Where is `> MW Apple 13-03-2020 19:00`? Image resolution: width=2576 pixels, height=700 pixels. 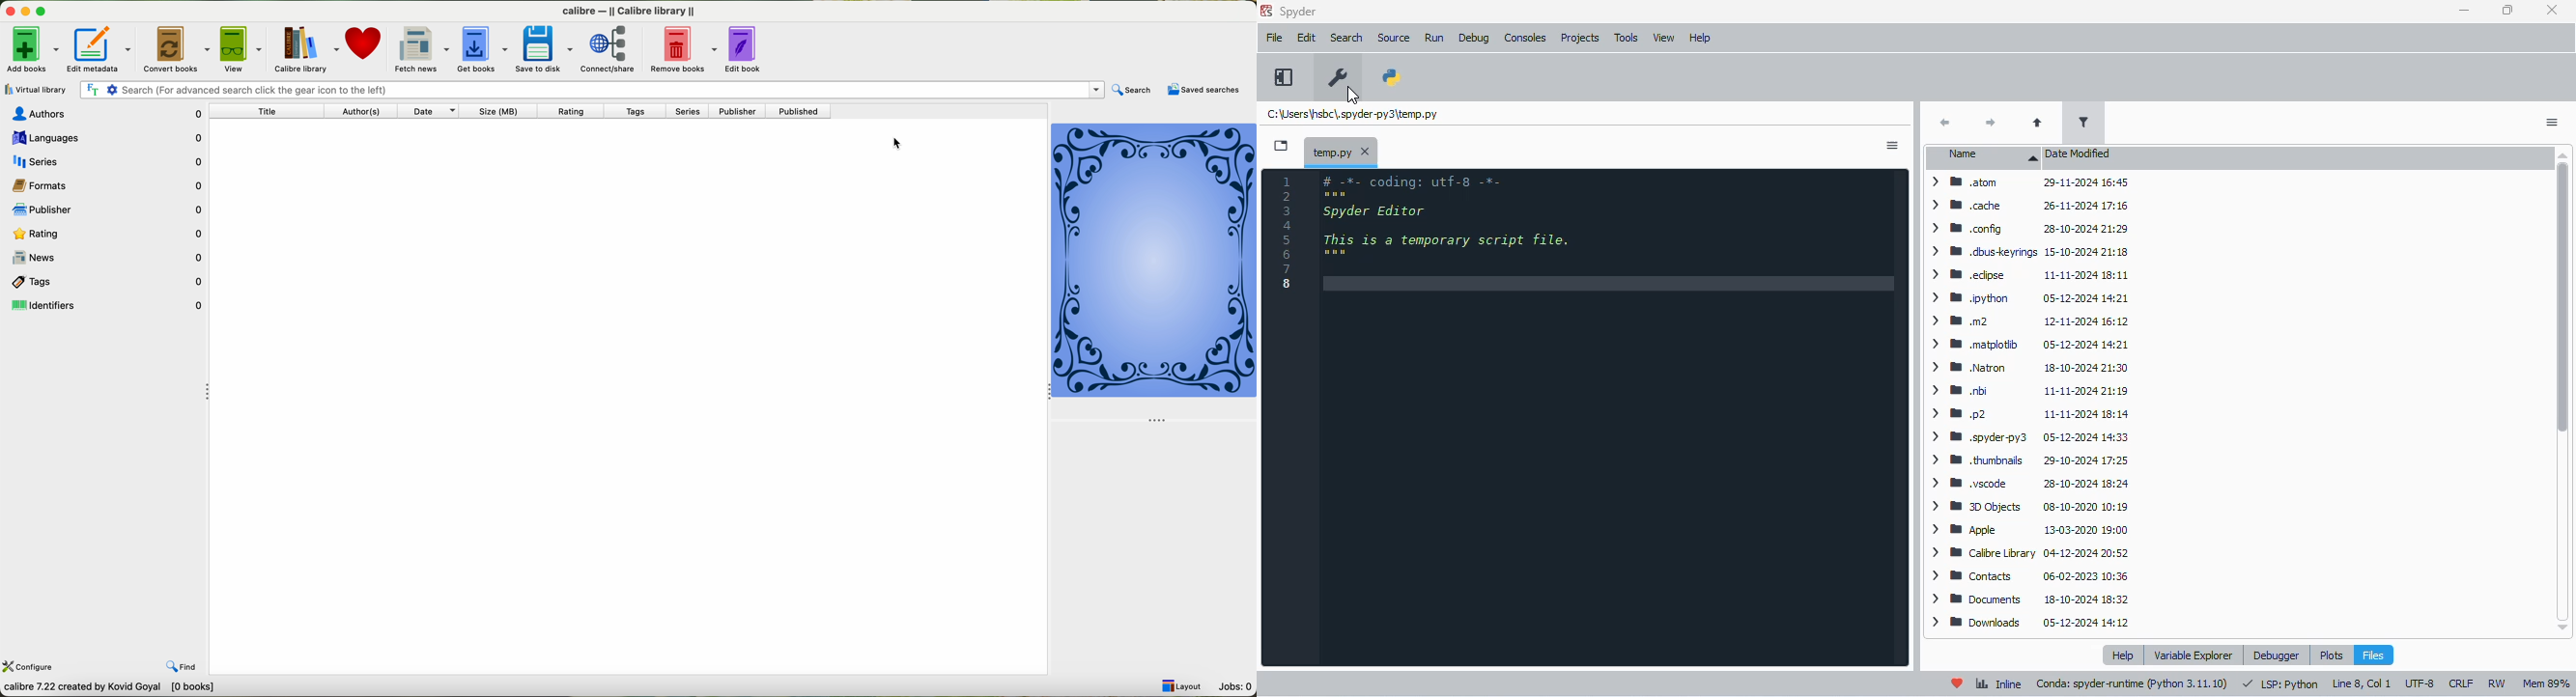
> MW Apple 13-03-2020 19:00 is located at coordinates (2027, 530).